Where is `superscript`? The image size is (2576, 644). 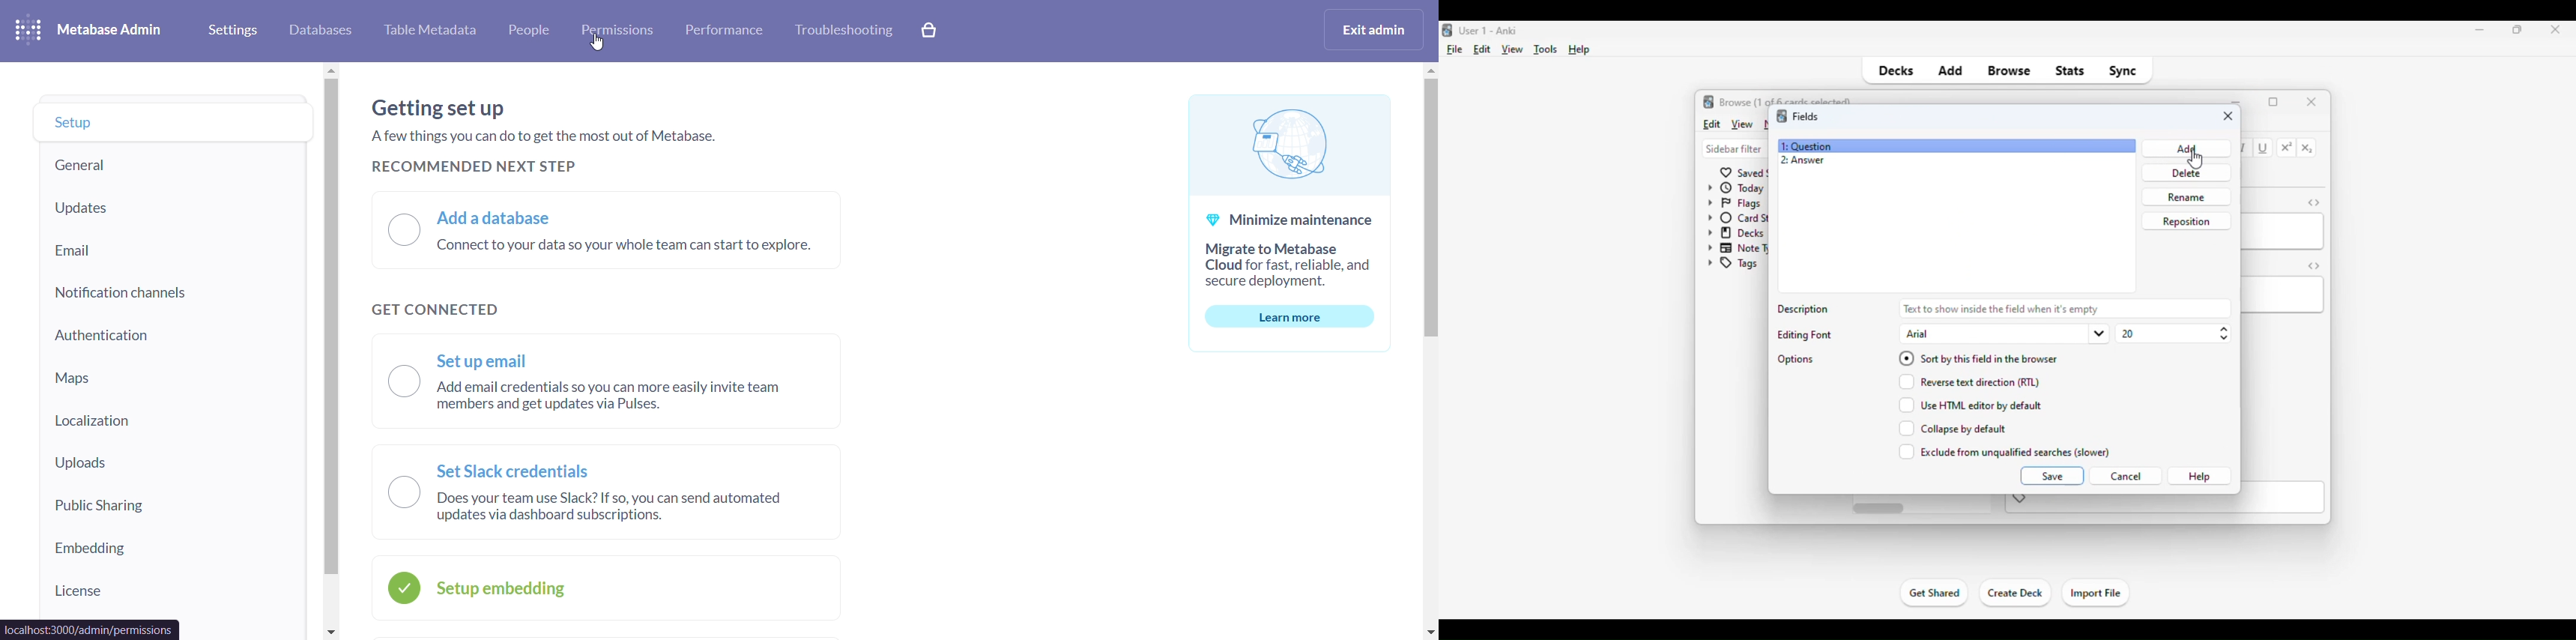 superscript is located at coordinates (2287, 148).